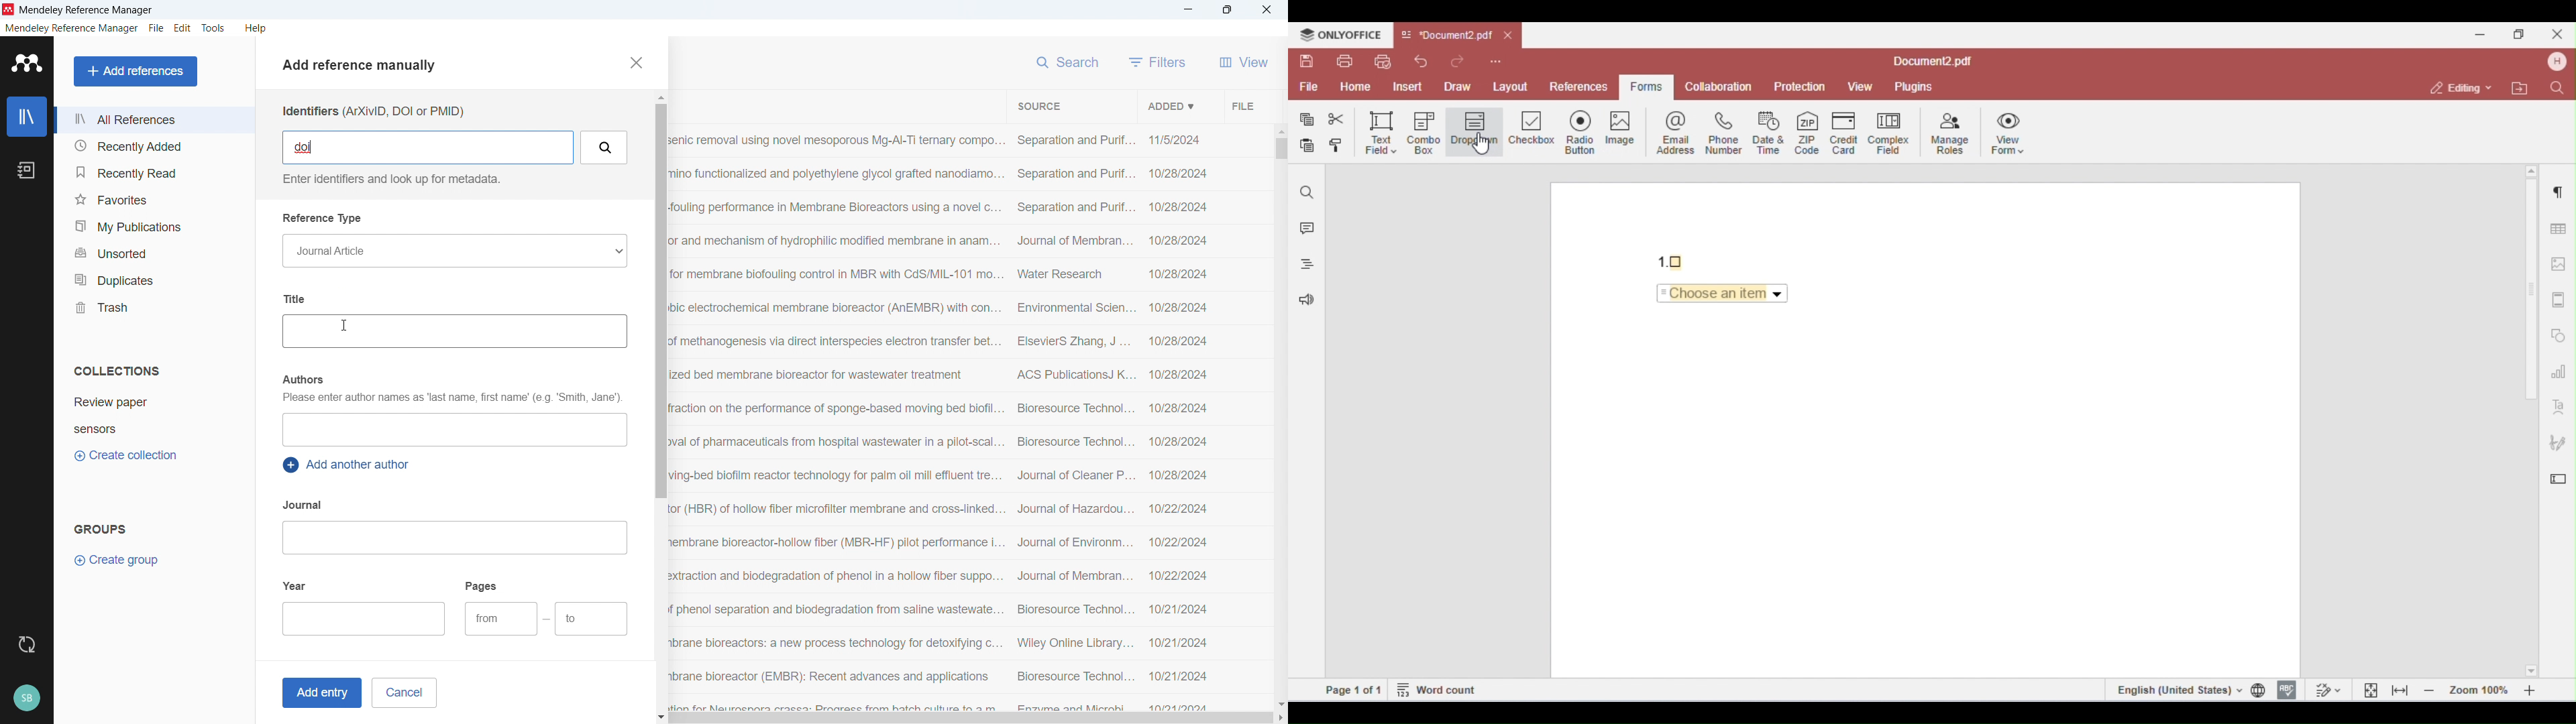  I want to click on paste, so click(1308, 146).